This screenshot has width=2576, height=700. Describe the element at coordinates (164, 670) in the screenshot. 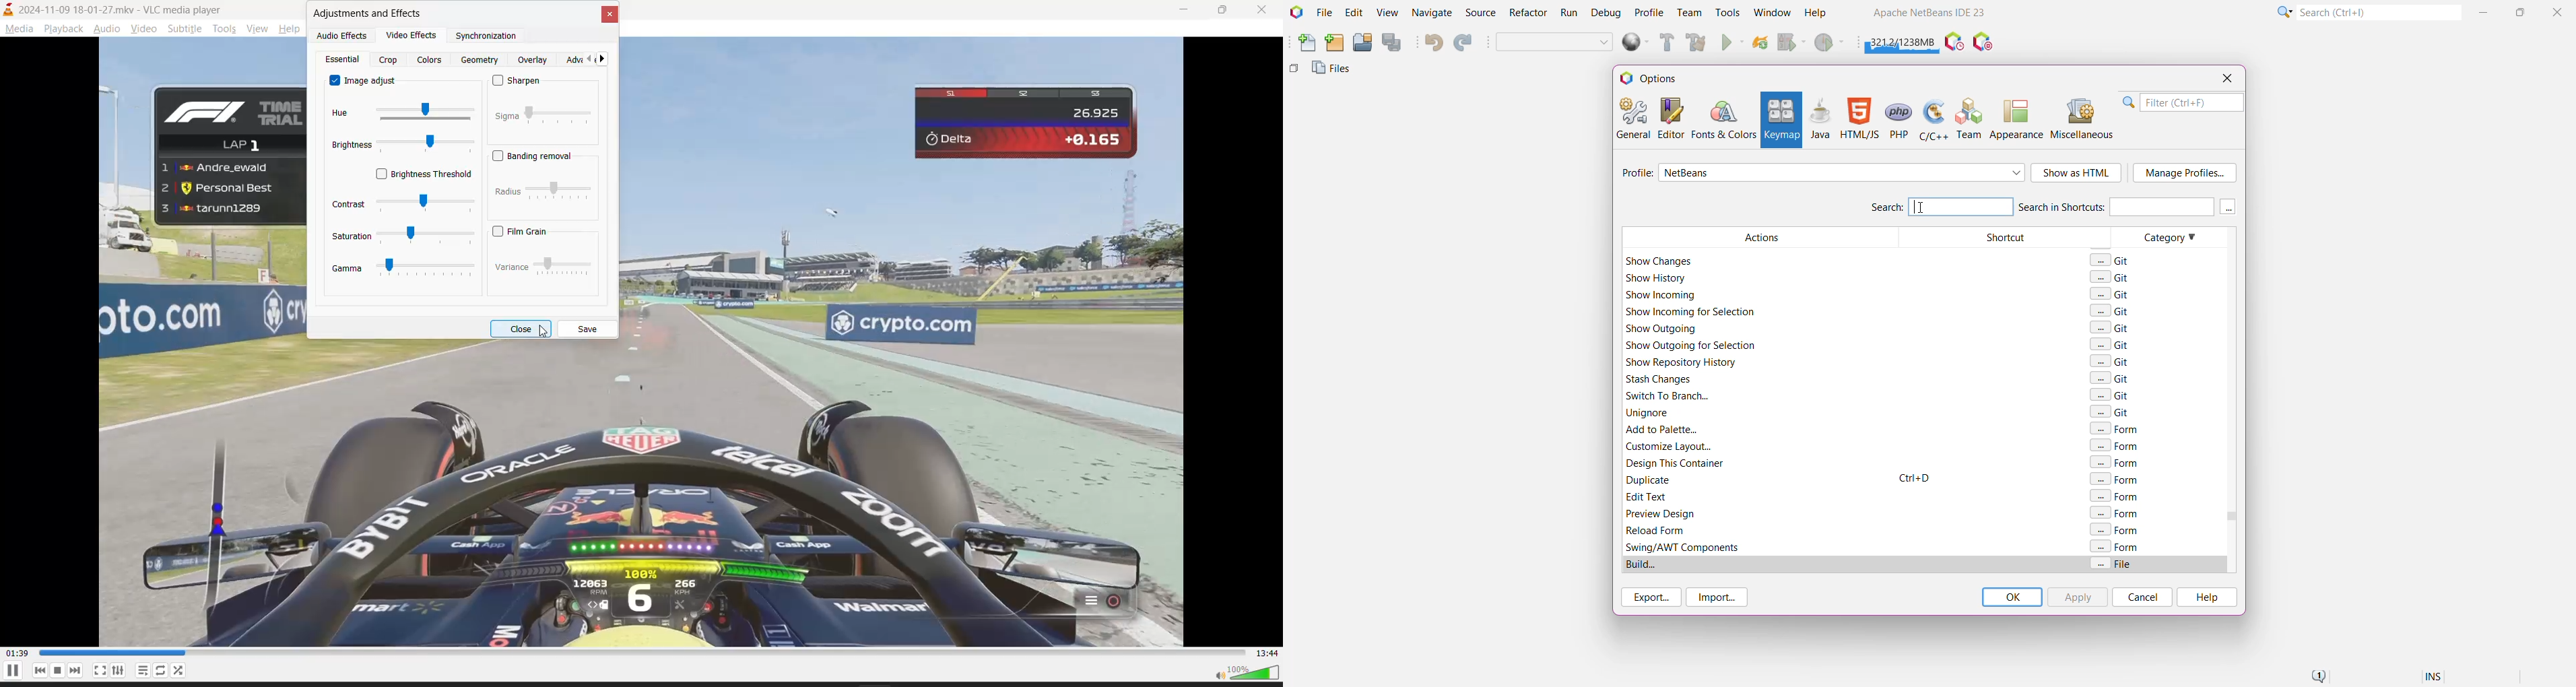

I see `loop` at that location.